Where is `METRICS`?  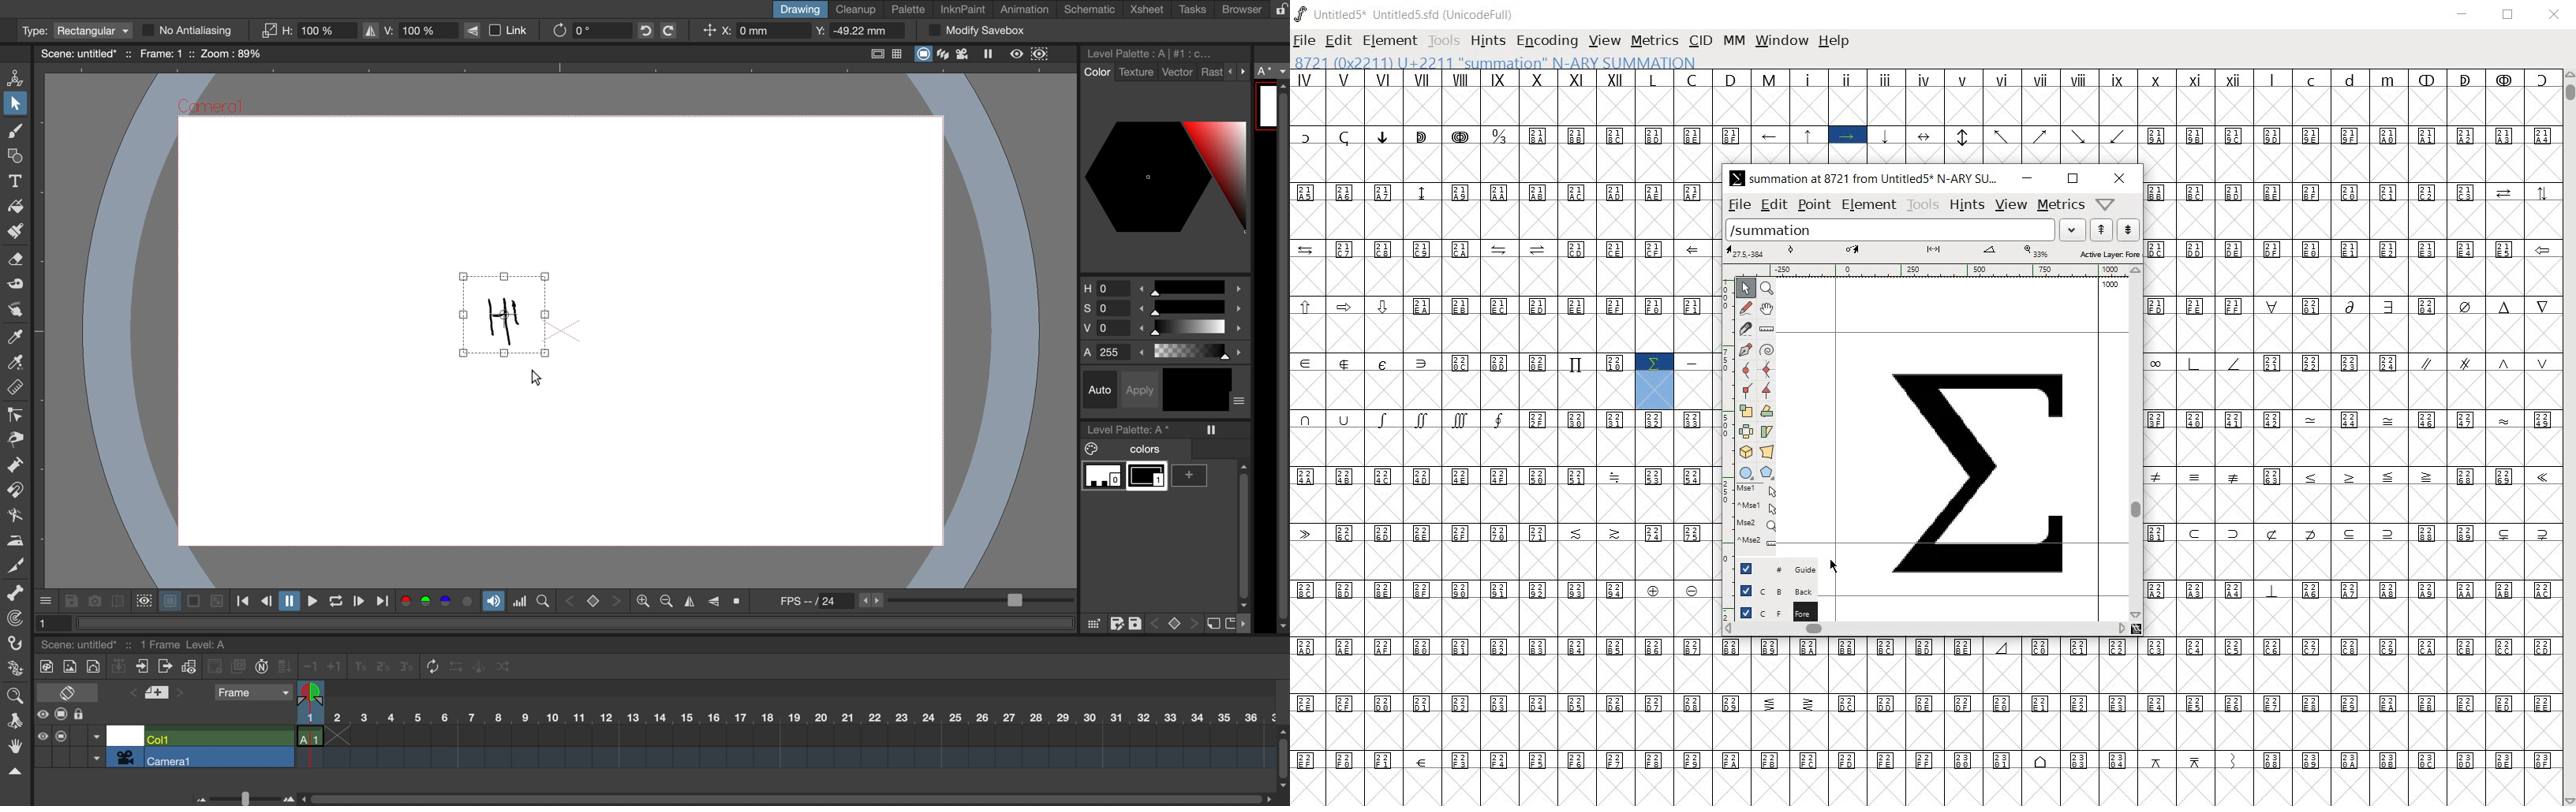
METRICS is located at coordinates (1654, 40).